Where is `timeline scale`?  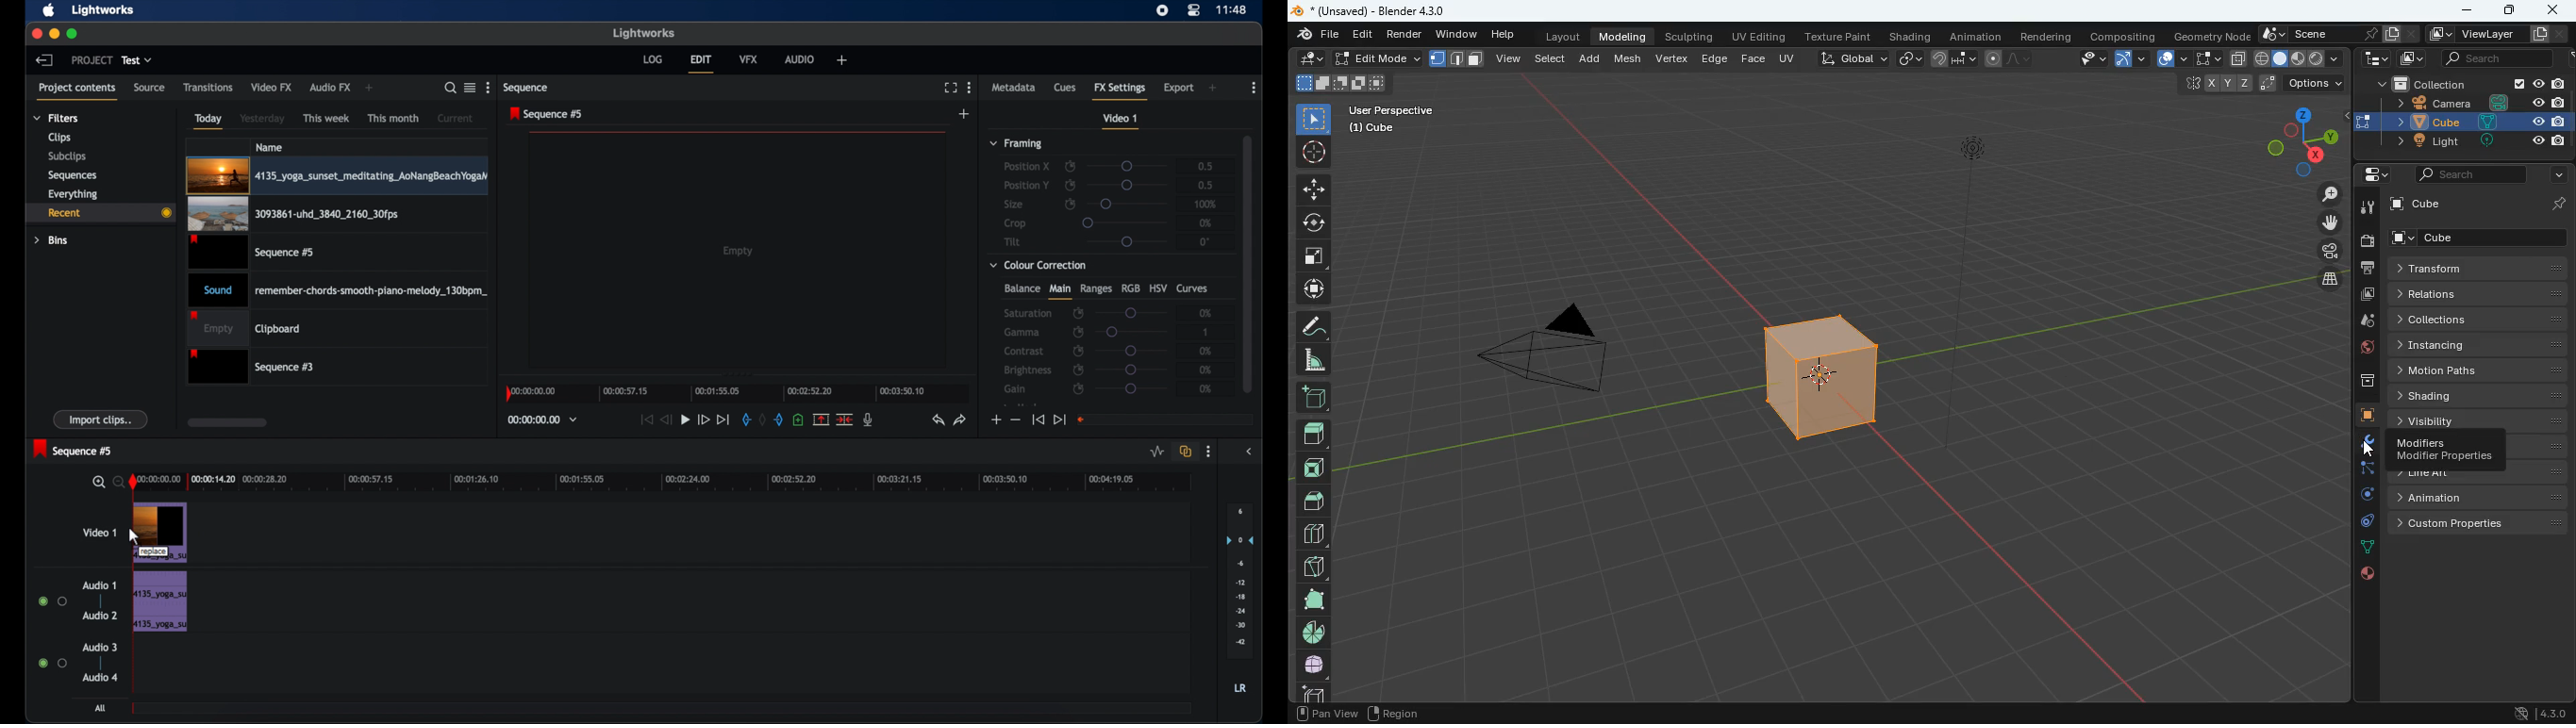
timeline scale is located at coordinates (671, 483).